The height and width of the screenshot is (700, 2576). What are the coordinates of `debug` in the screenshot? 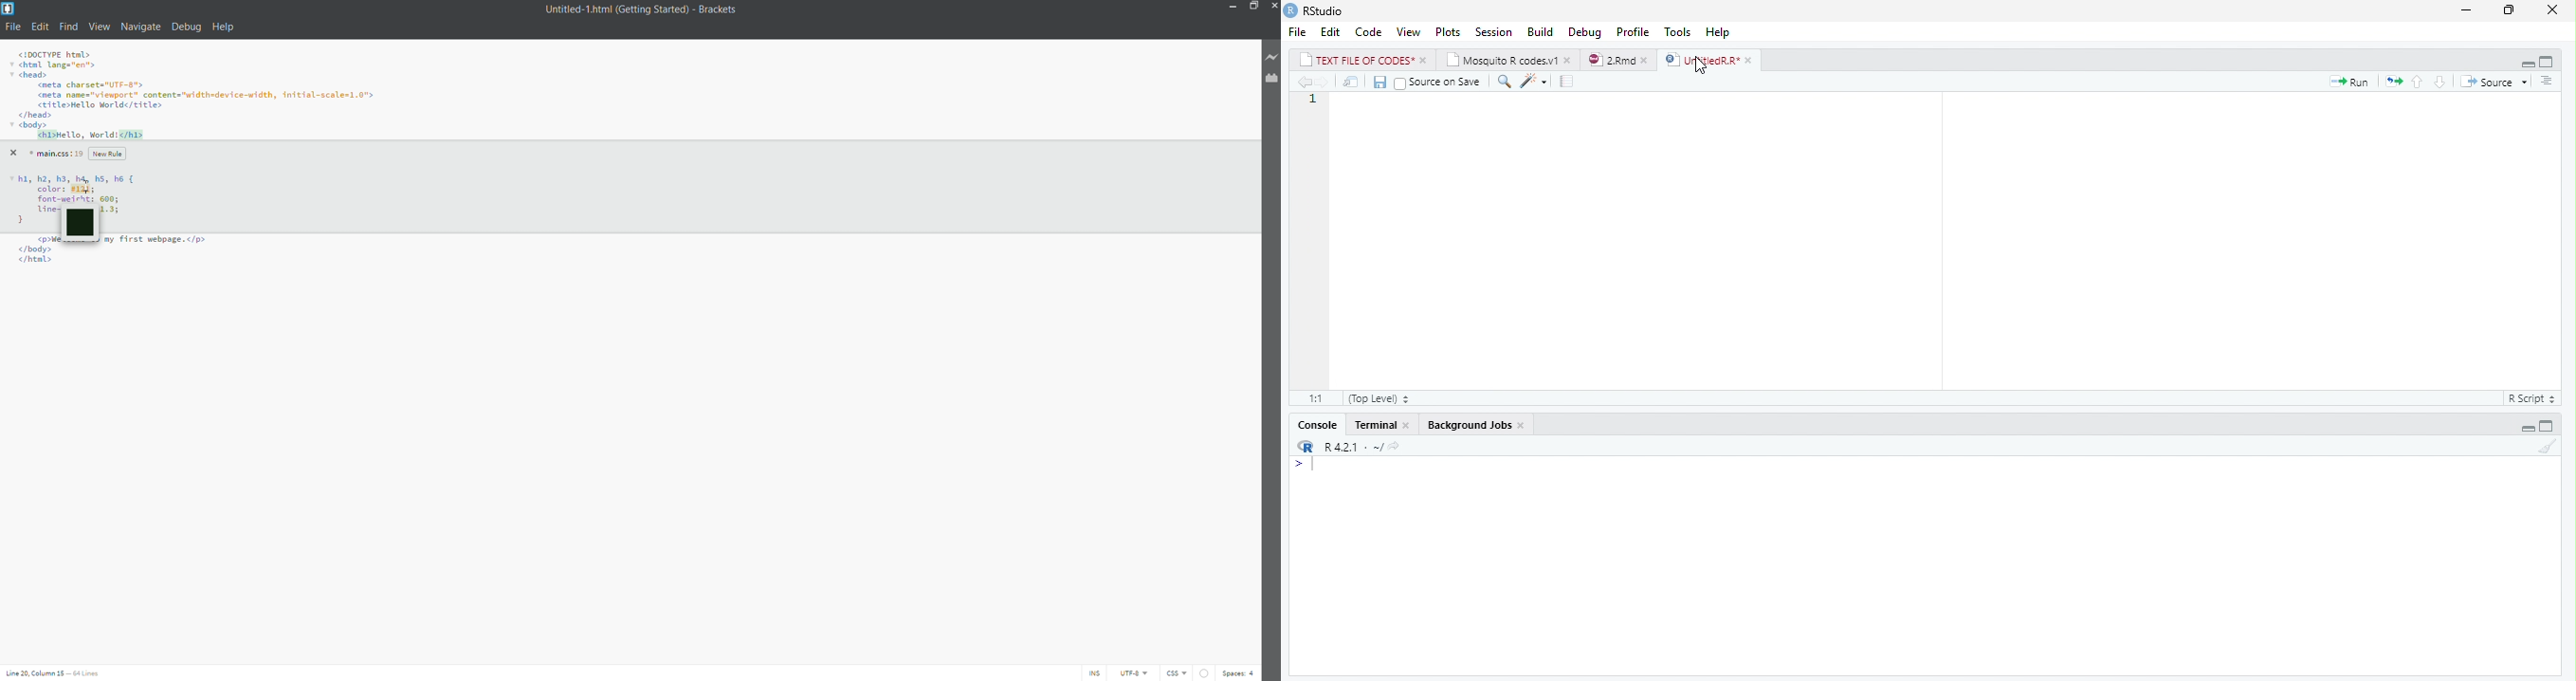 It's located at (186, 29).